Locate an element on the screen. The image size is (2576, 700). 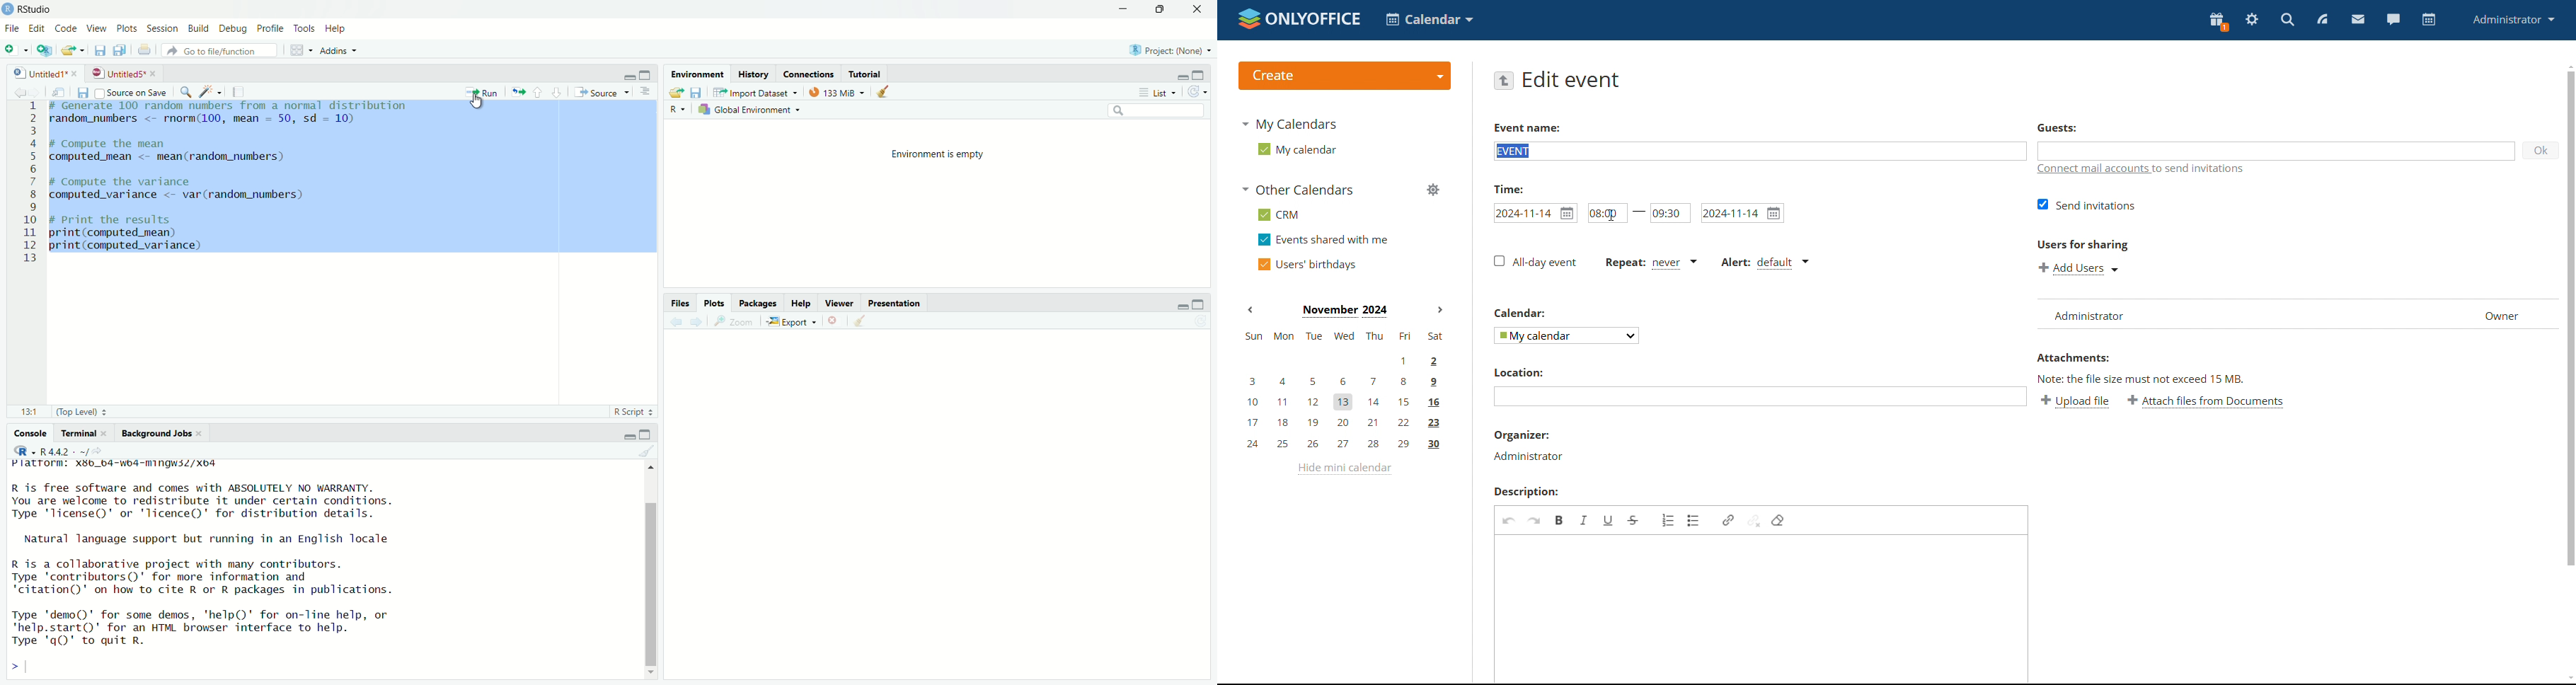
unlink is located at coordinates (1753, 519).